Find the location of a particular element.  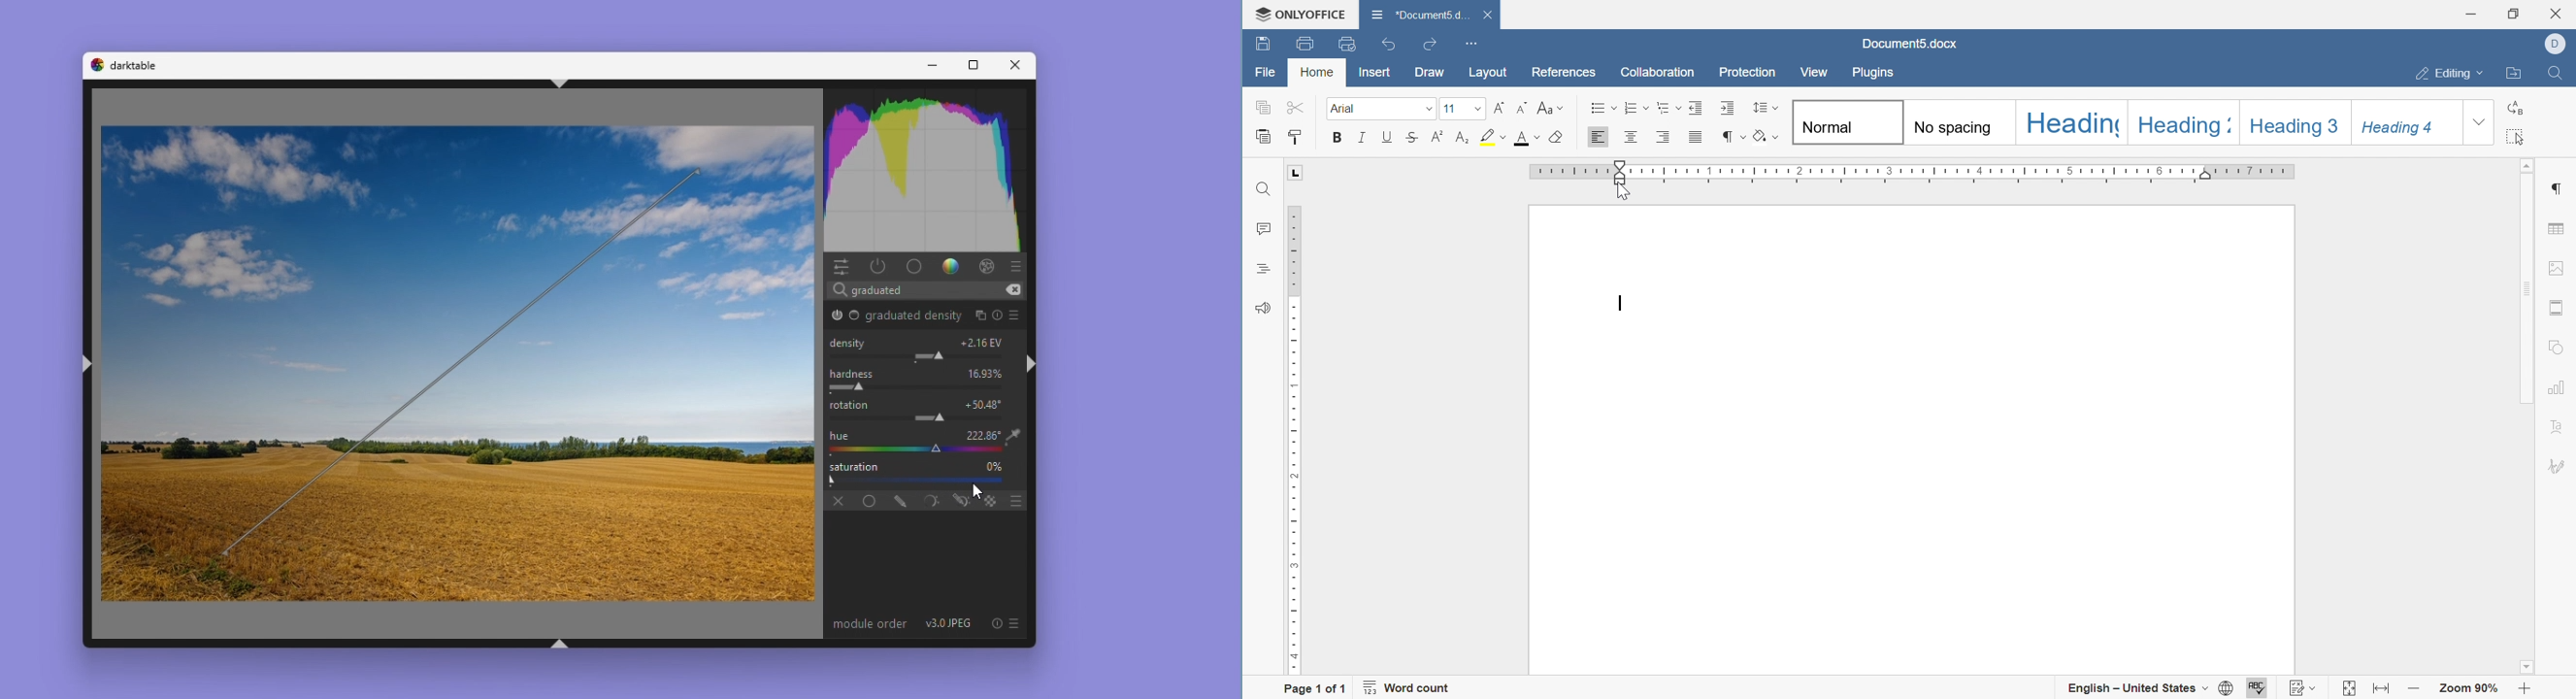

save is located at coordinates (1265, 42).